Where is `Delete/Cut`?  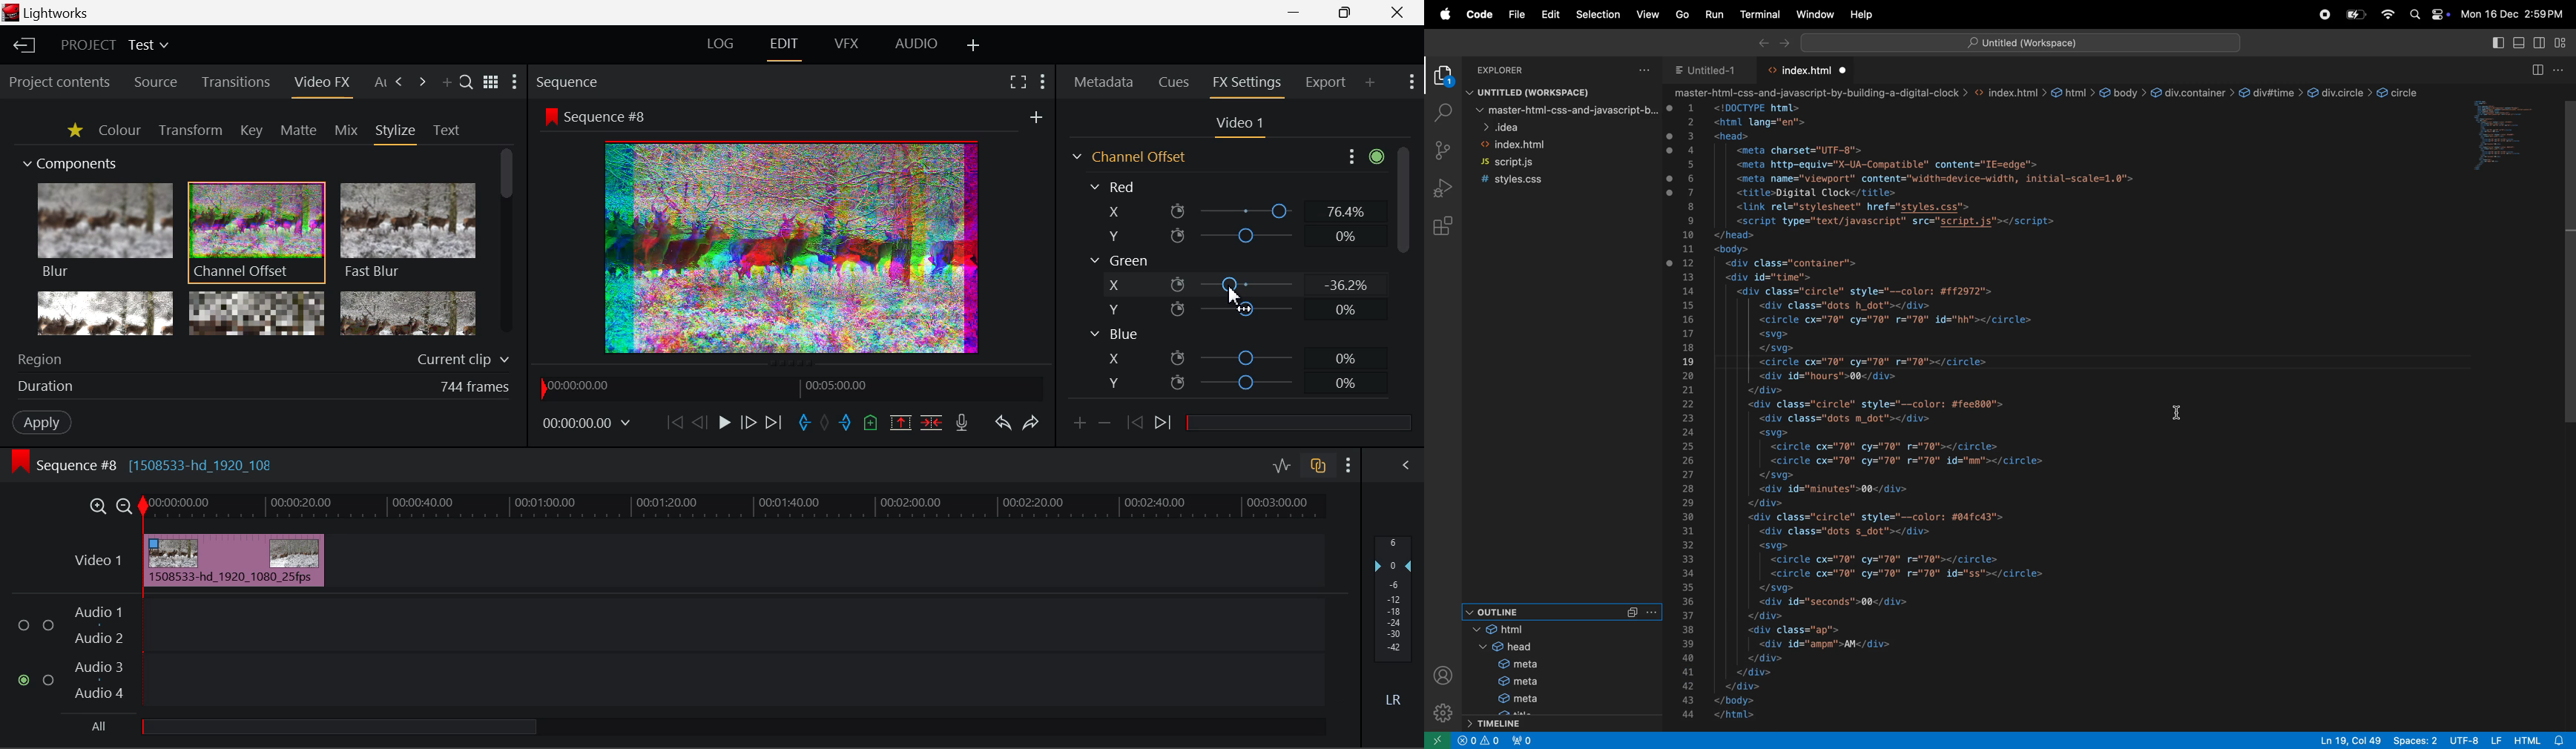 Delete/Cut is located at coordinates (933, 423).